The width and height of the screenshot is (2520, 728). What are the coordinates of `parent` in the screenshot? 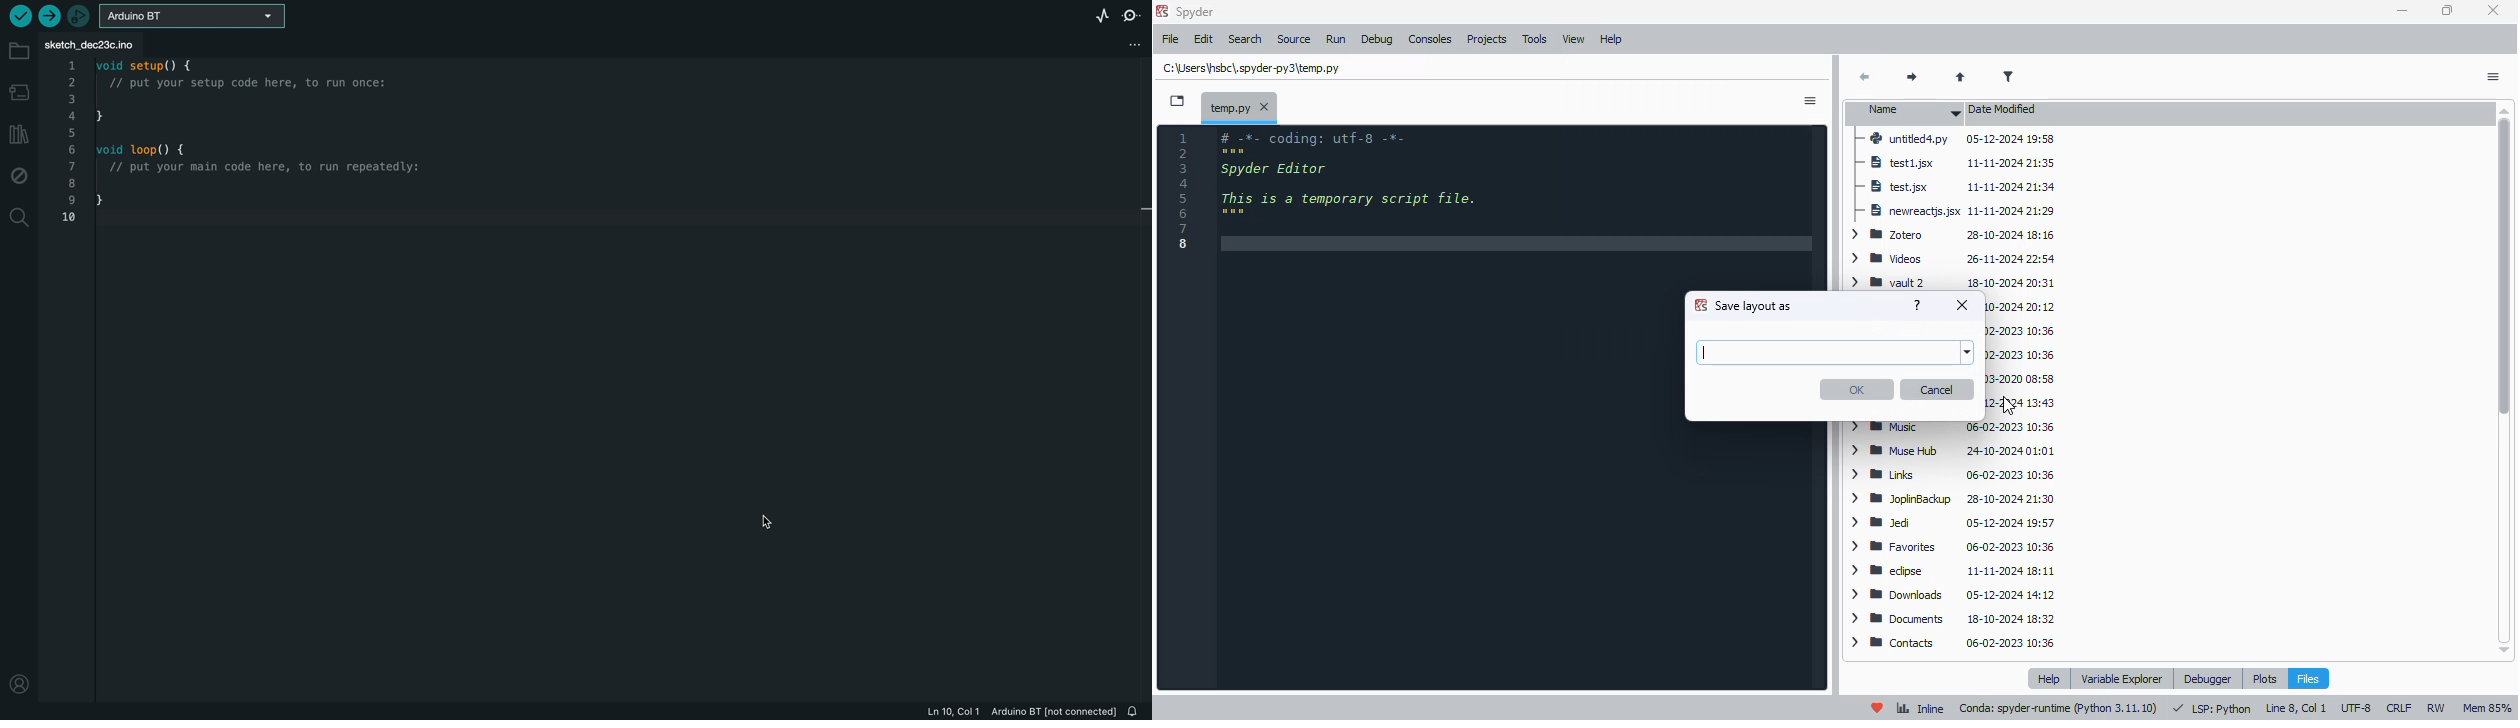 It's located at (1961, 77).